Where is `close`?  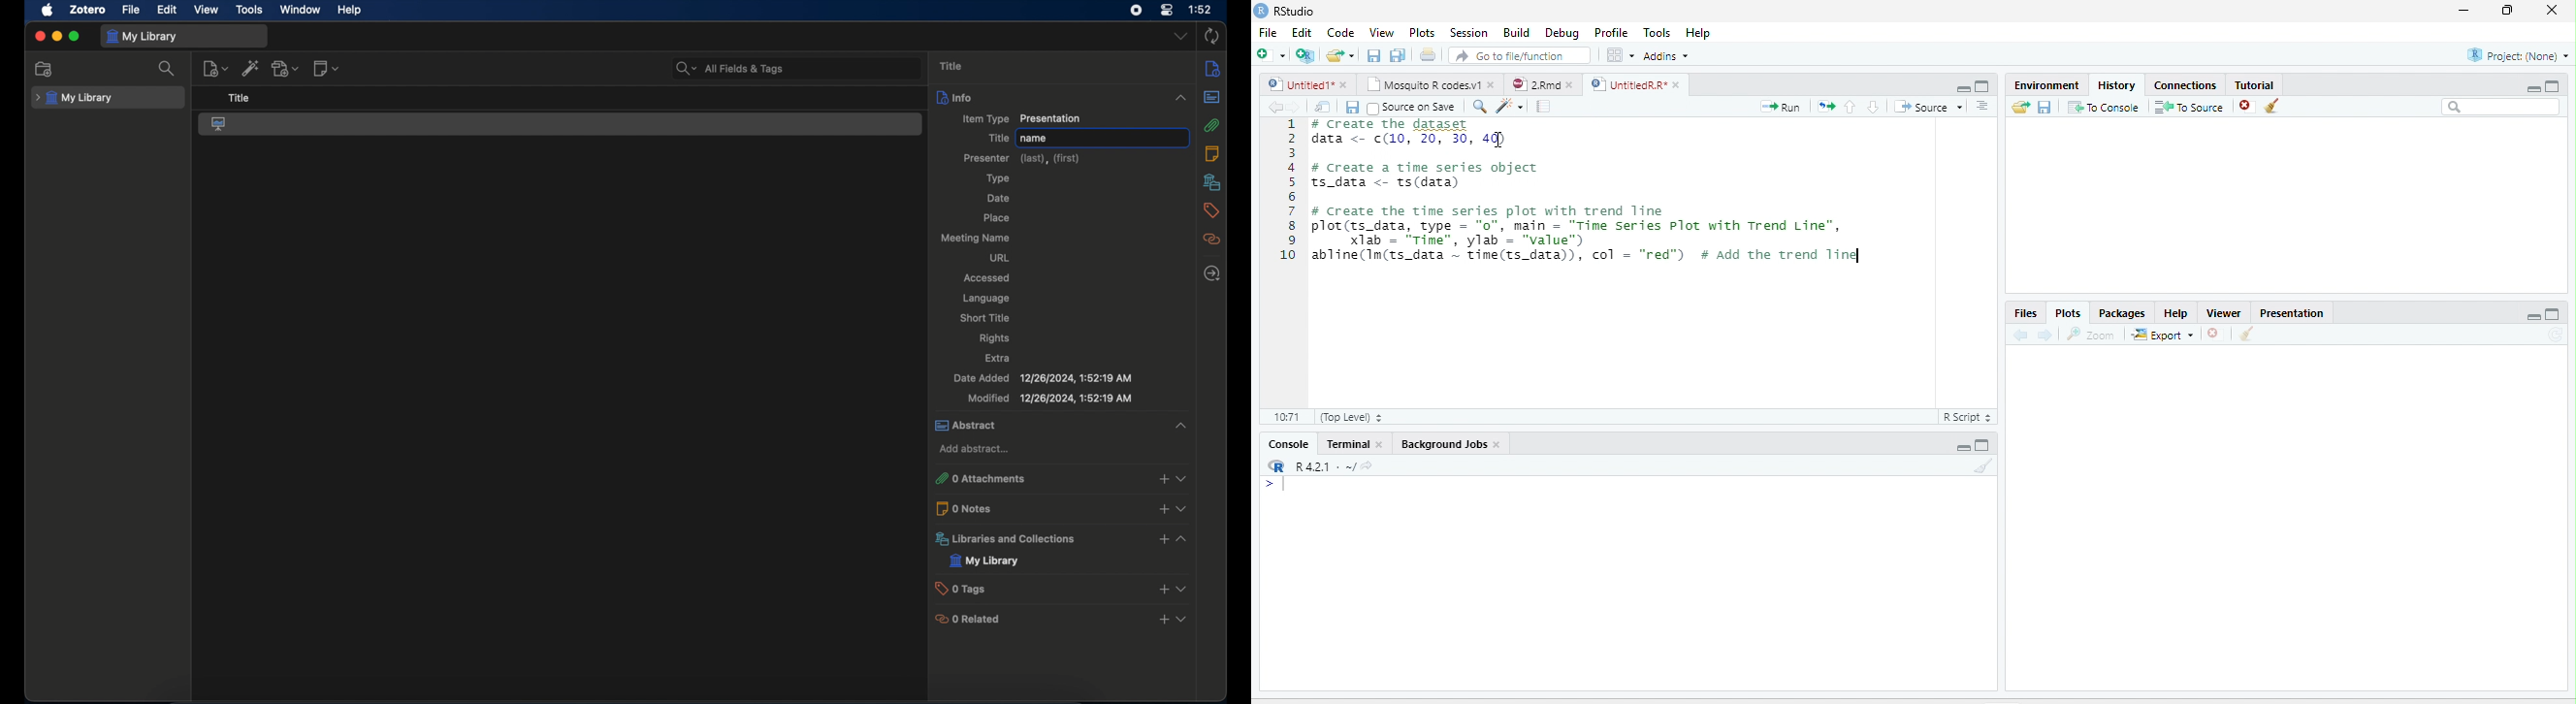
close is located at coordinates (1343, 84).